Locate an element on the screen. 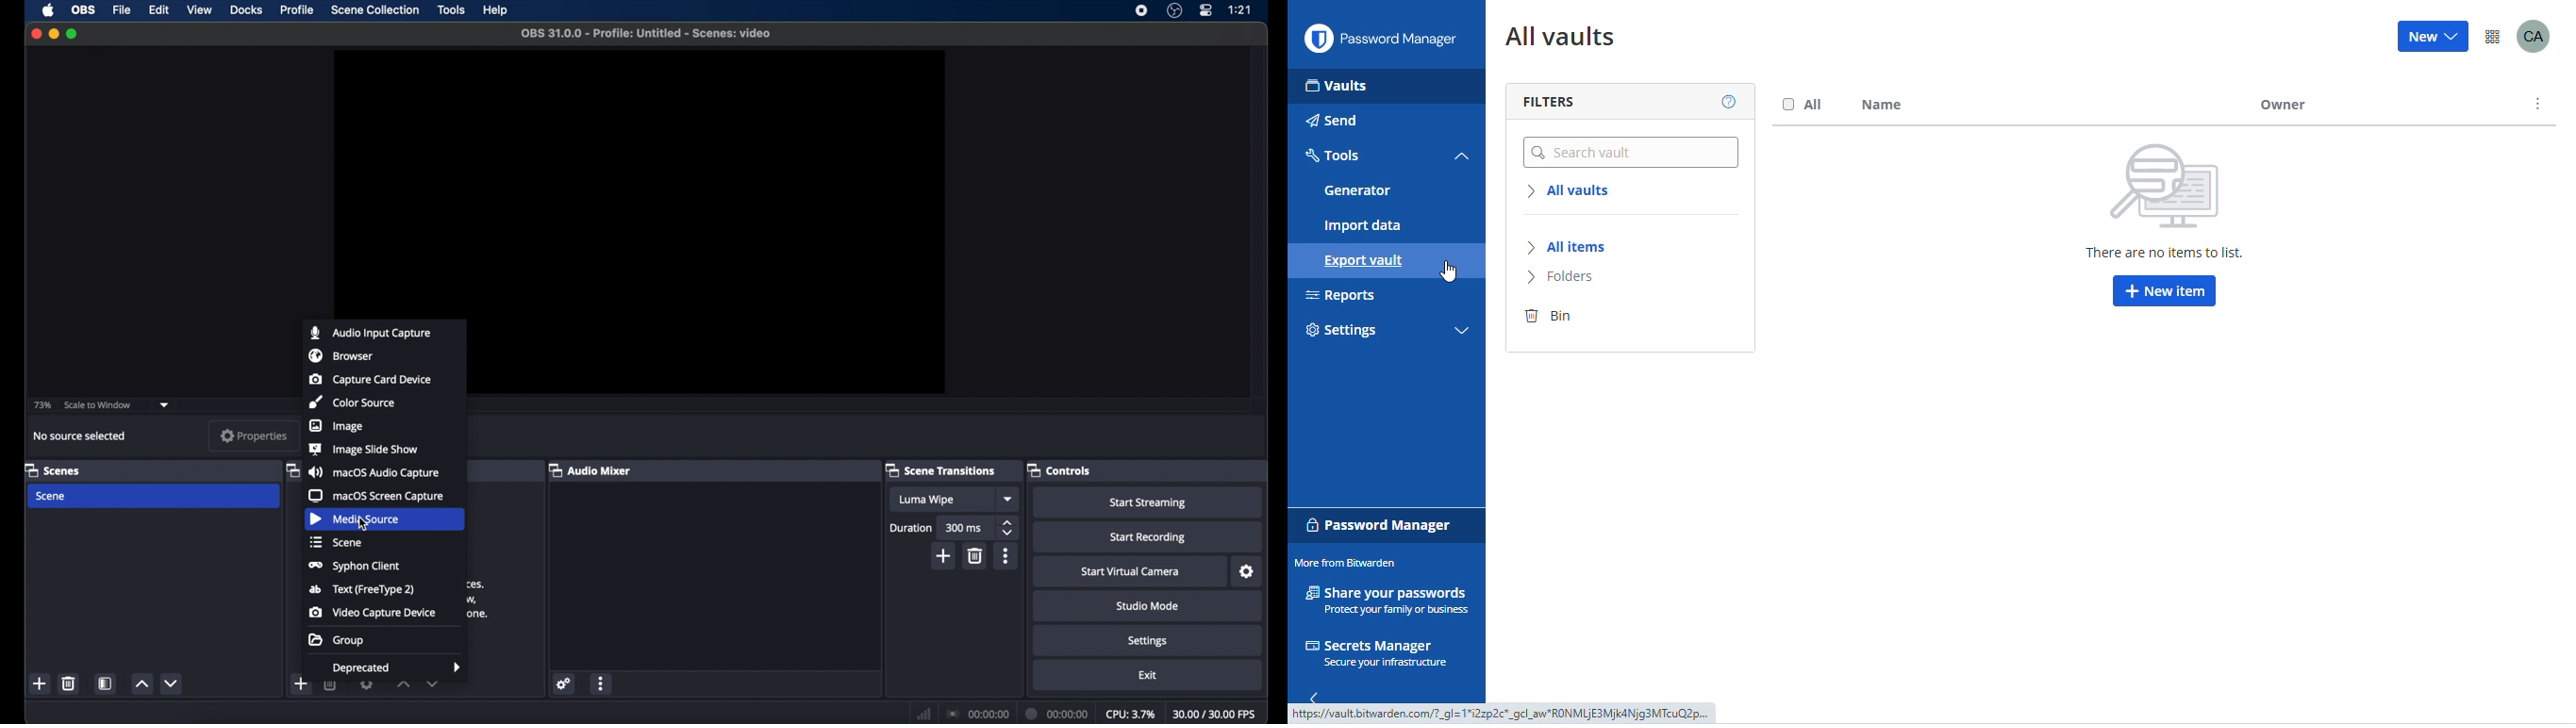 The width and height of the screenshot is (2576, 728). audio input capture is located at coordinates (370, 333).